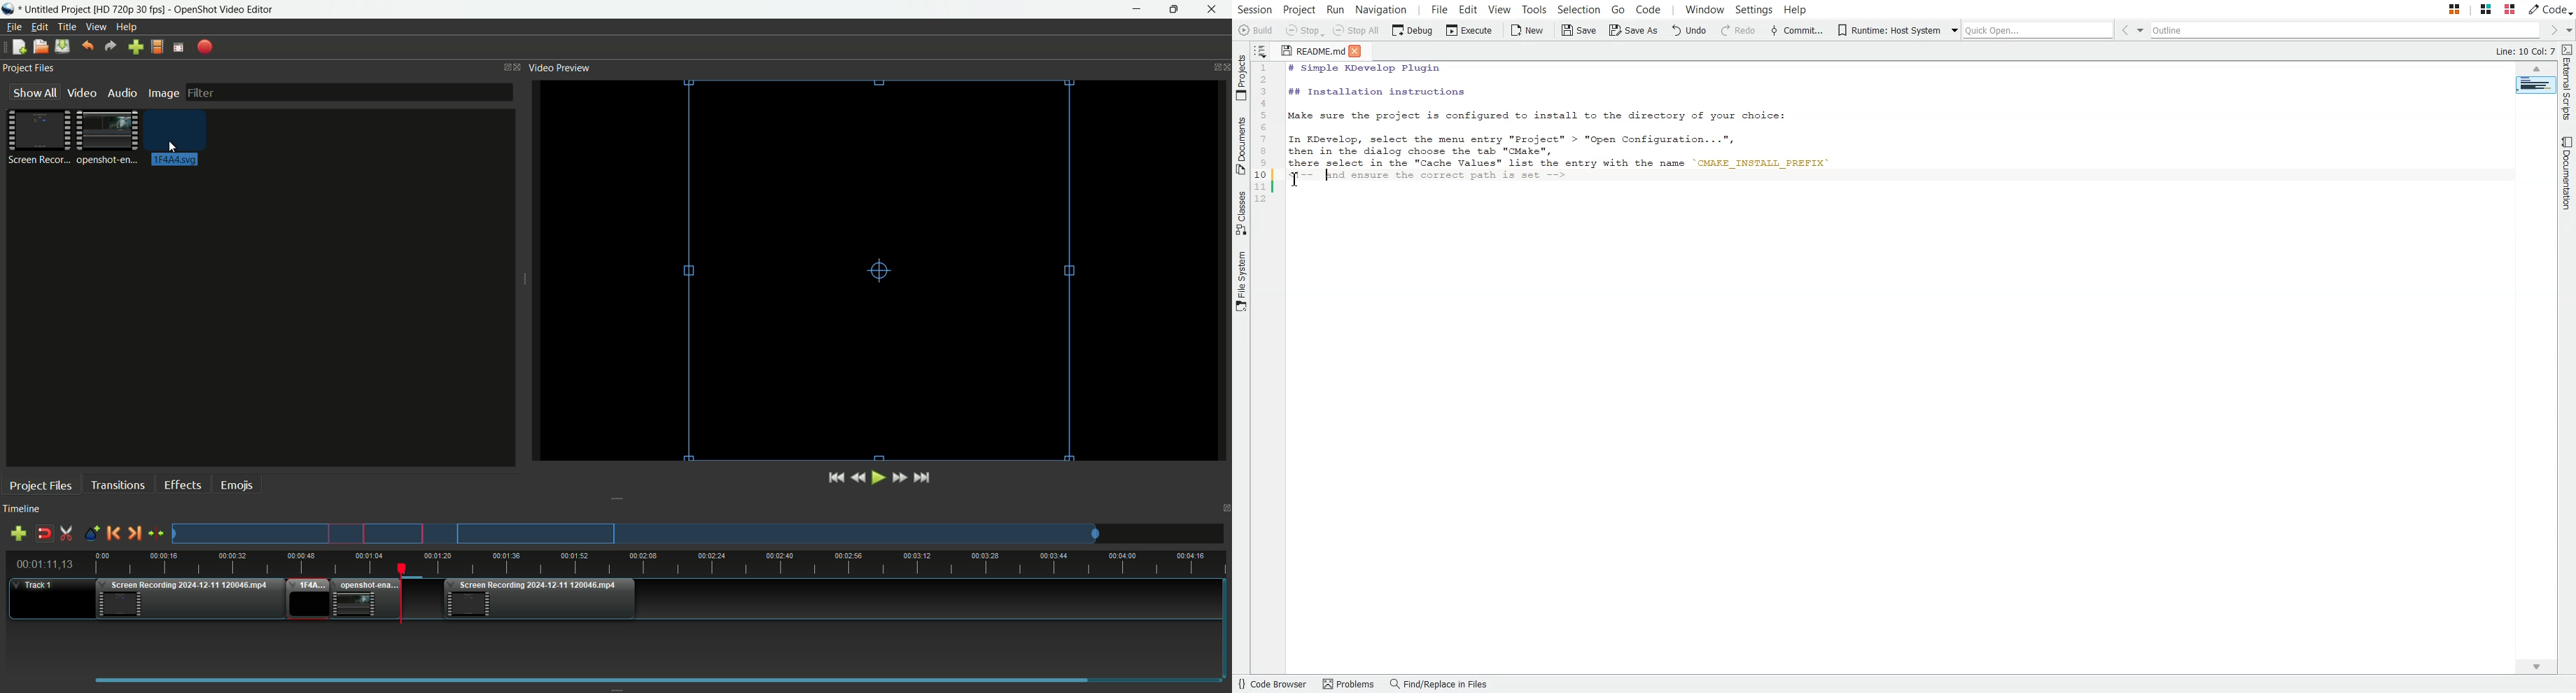  I want to click on Undo, so click(85, 47).